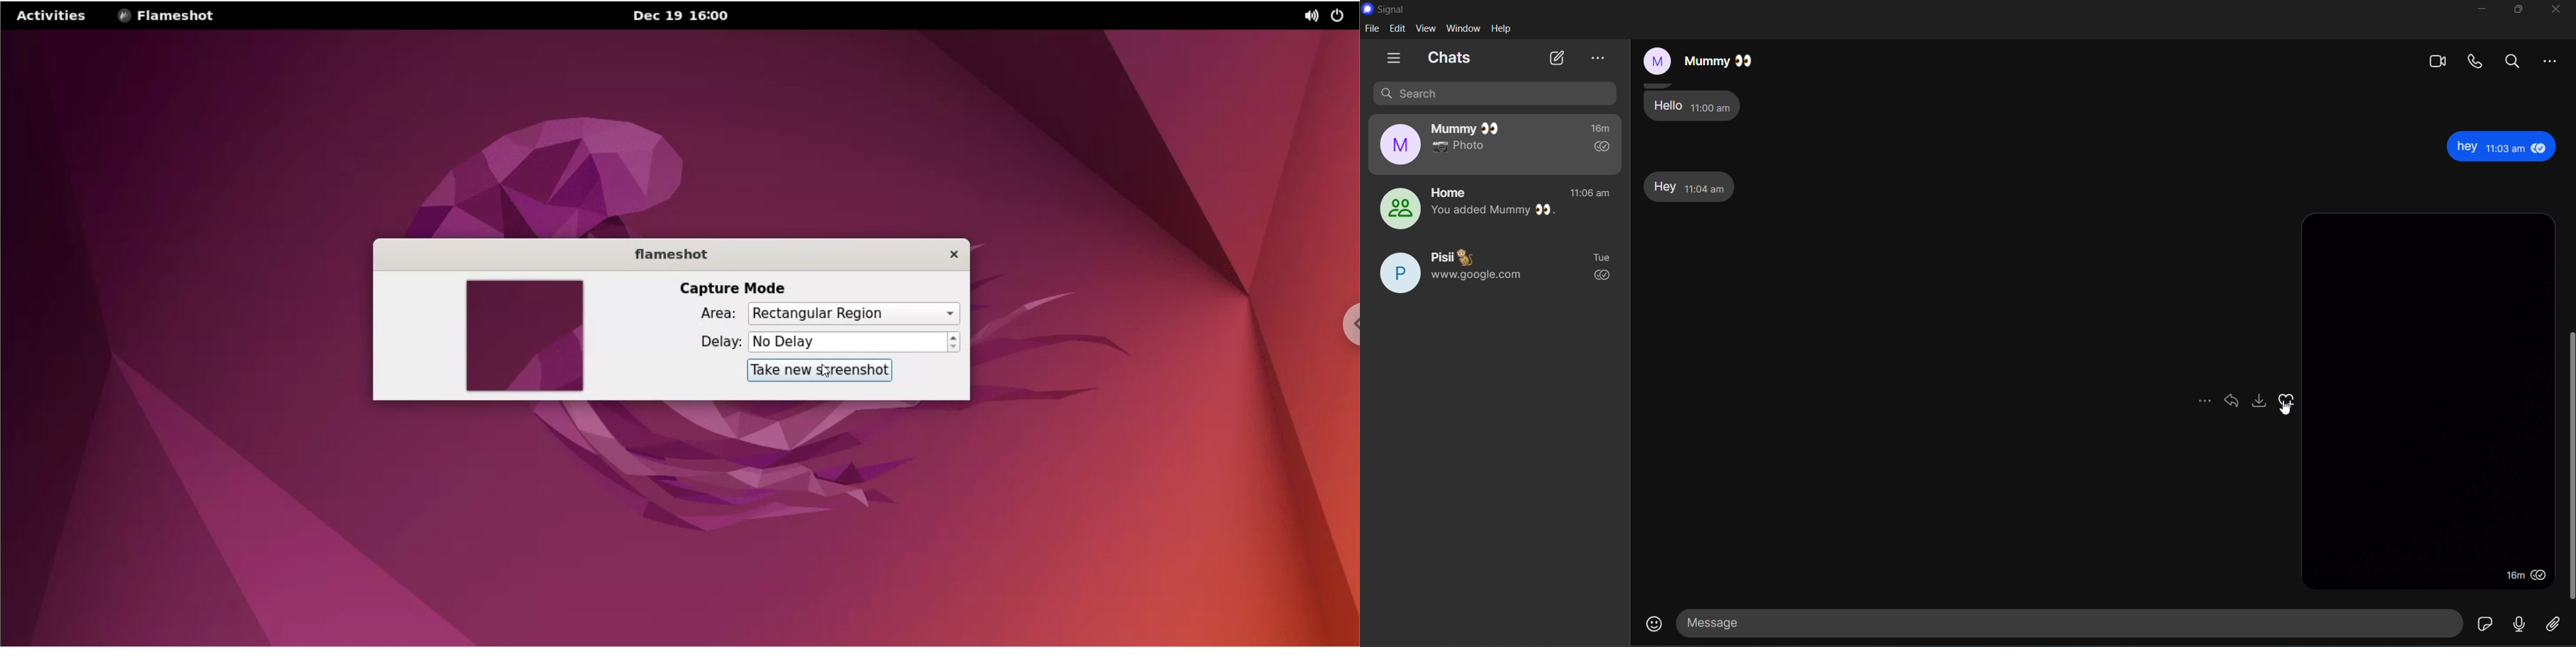  What do you see at coordinates (1597, 58) in the screenshot?
I see `view archieve` at bounding box center [1597, 58].